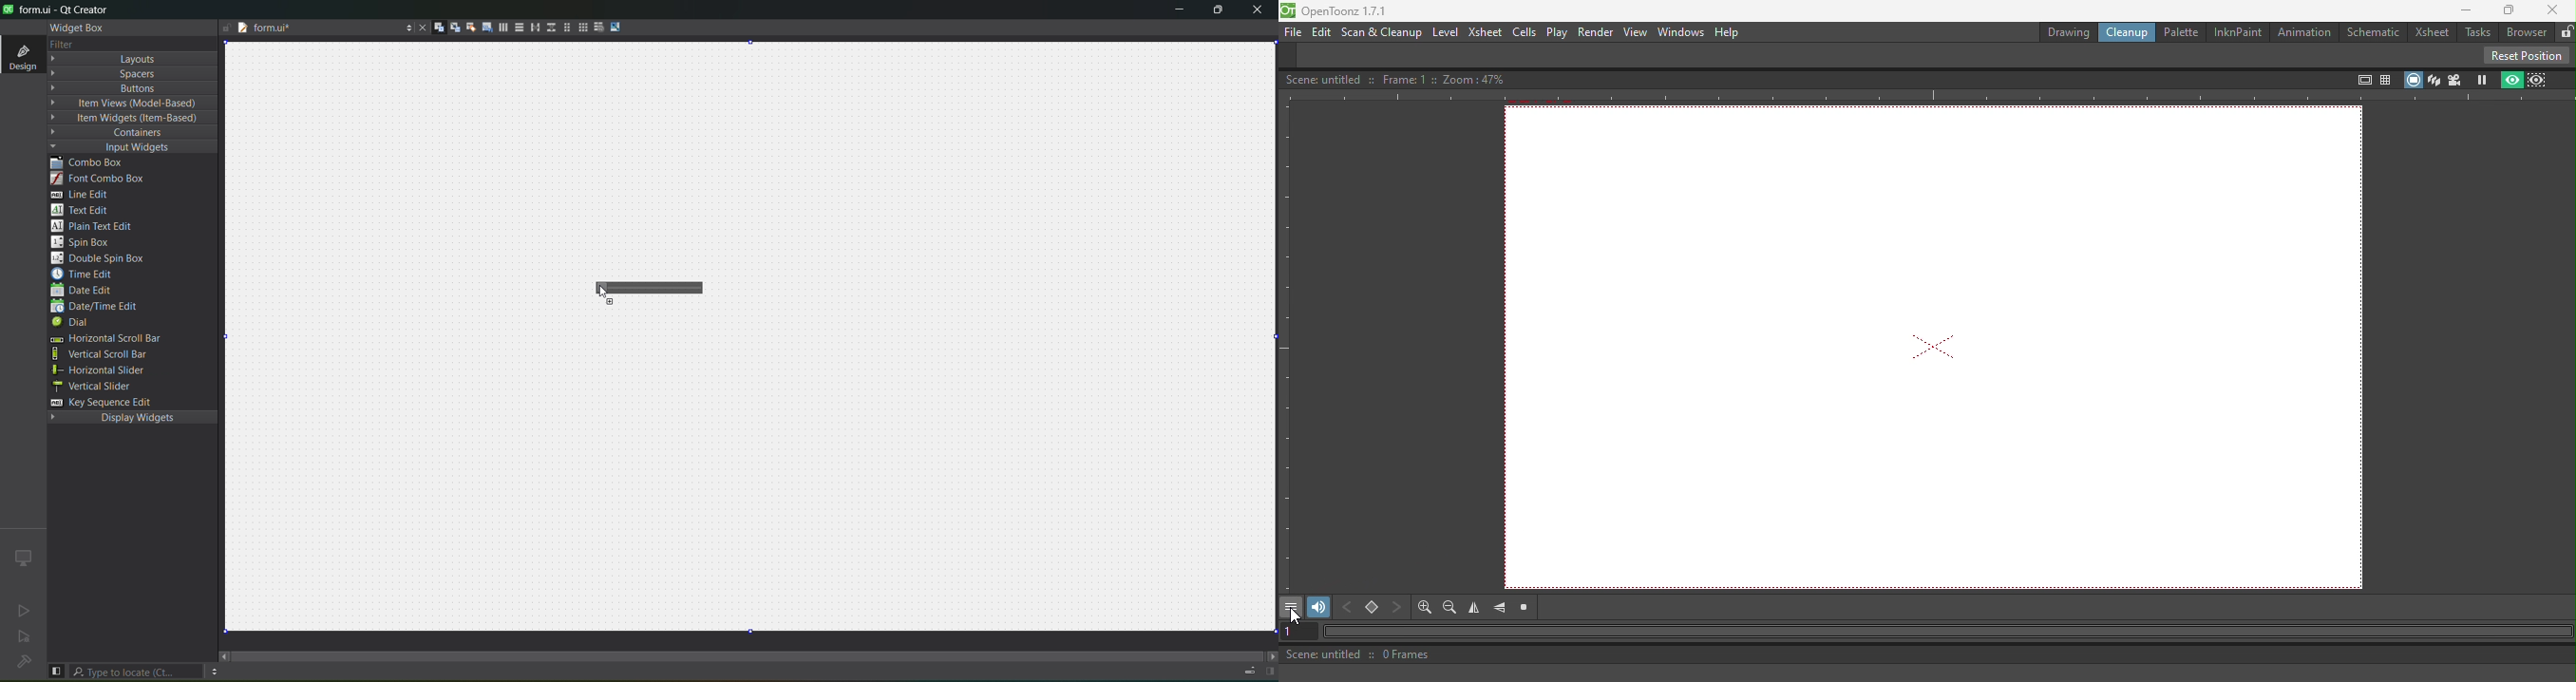 The image size is (2576, 700). I want to click on minimize, so click(1174, 12).